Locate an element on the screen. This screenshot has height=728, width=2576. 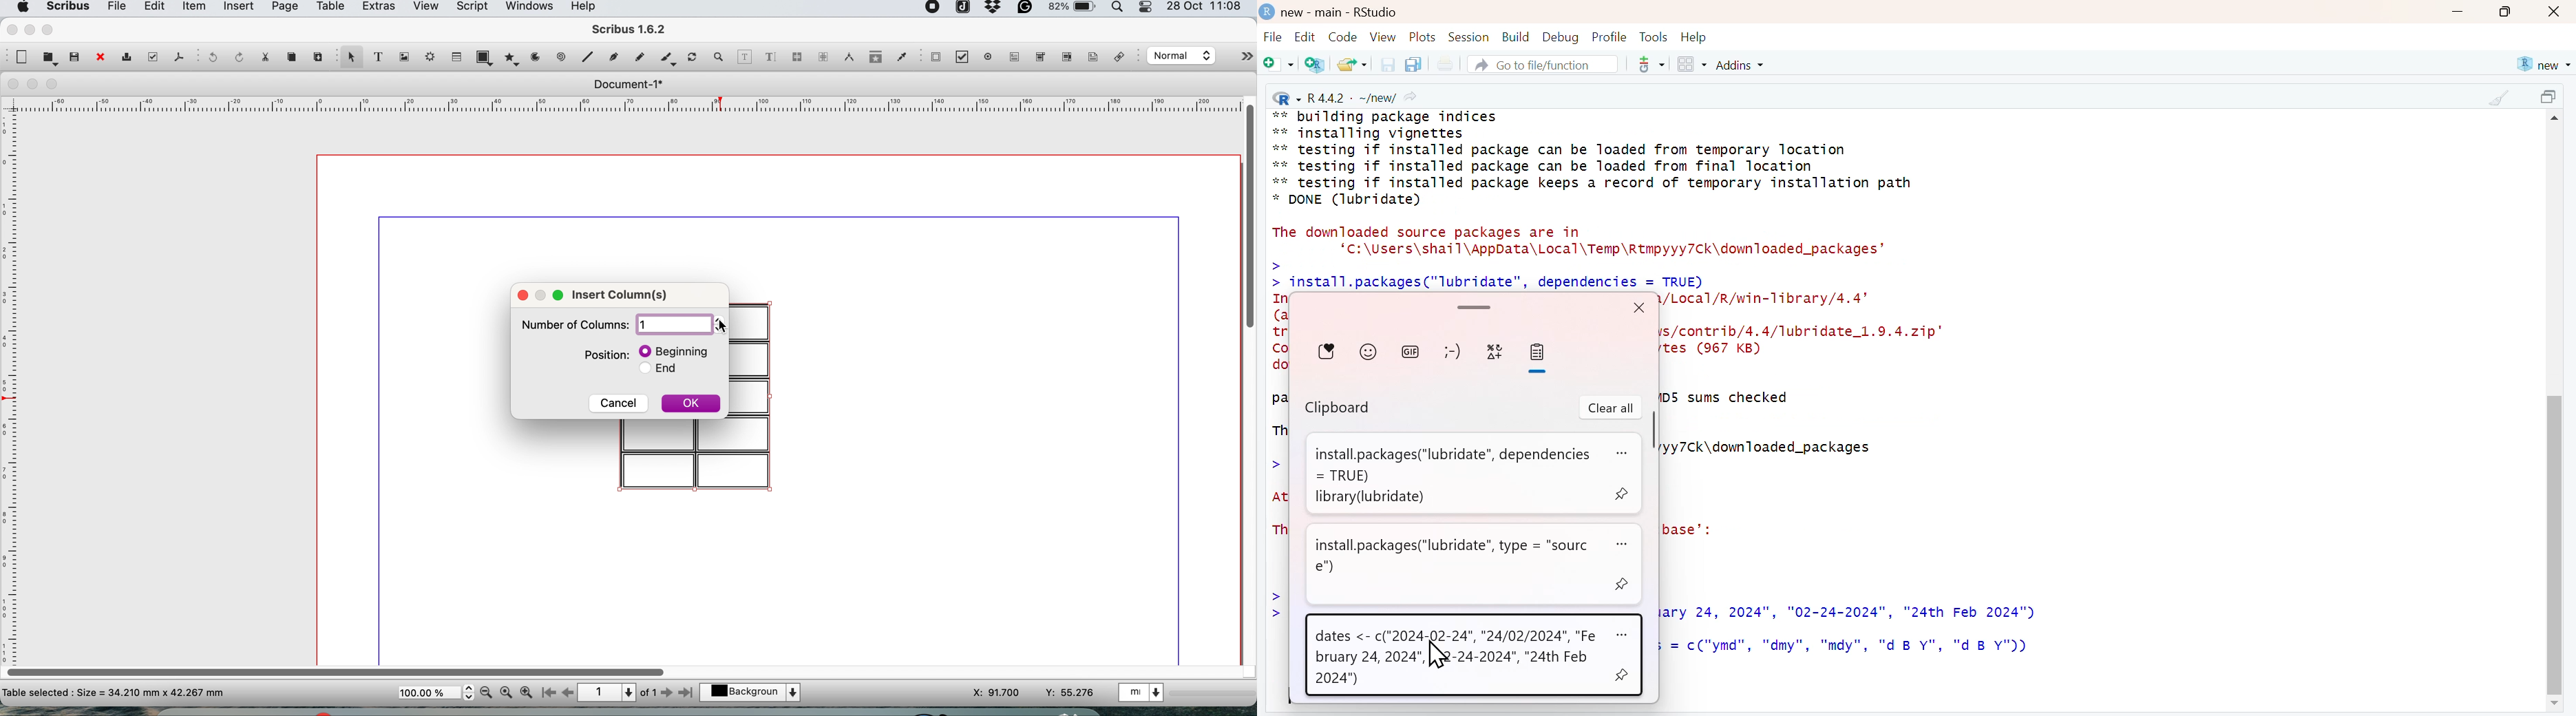
scroll bar is located at coordinates (1472, 306).